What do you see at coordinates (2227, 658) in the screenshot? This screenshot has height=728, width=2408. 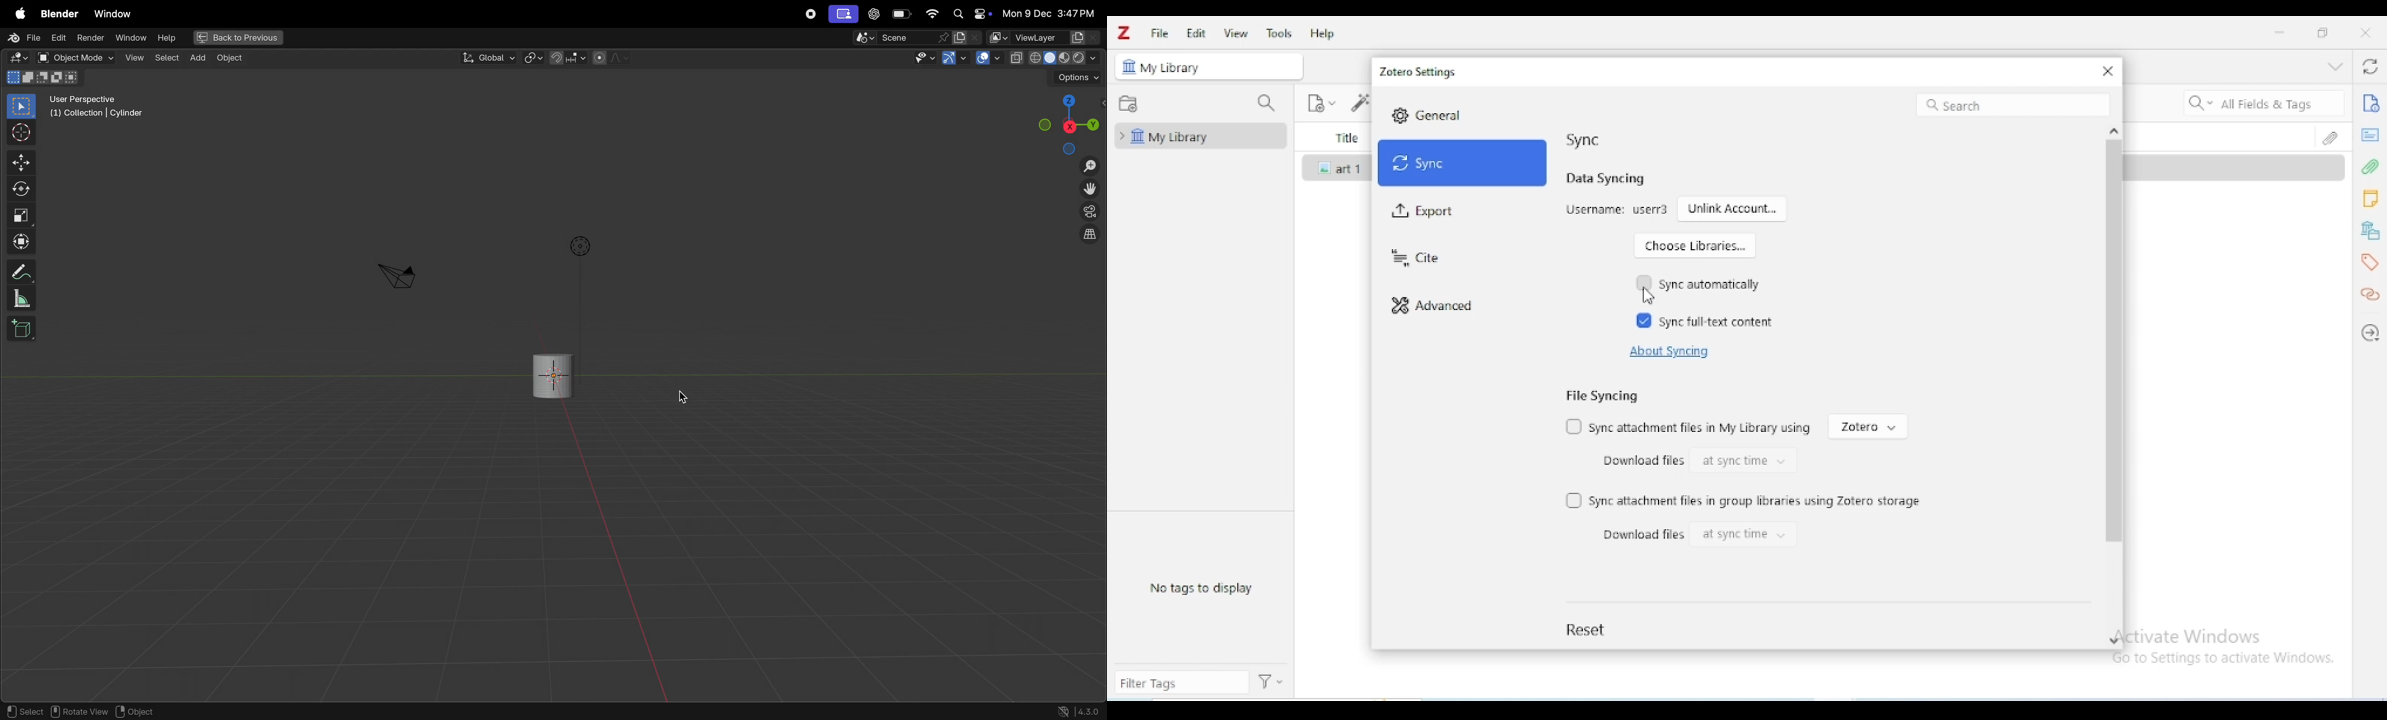 I see `Go to Settings to activate Windows.` at bounding box center [2227, 658].